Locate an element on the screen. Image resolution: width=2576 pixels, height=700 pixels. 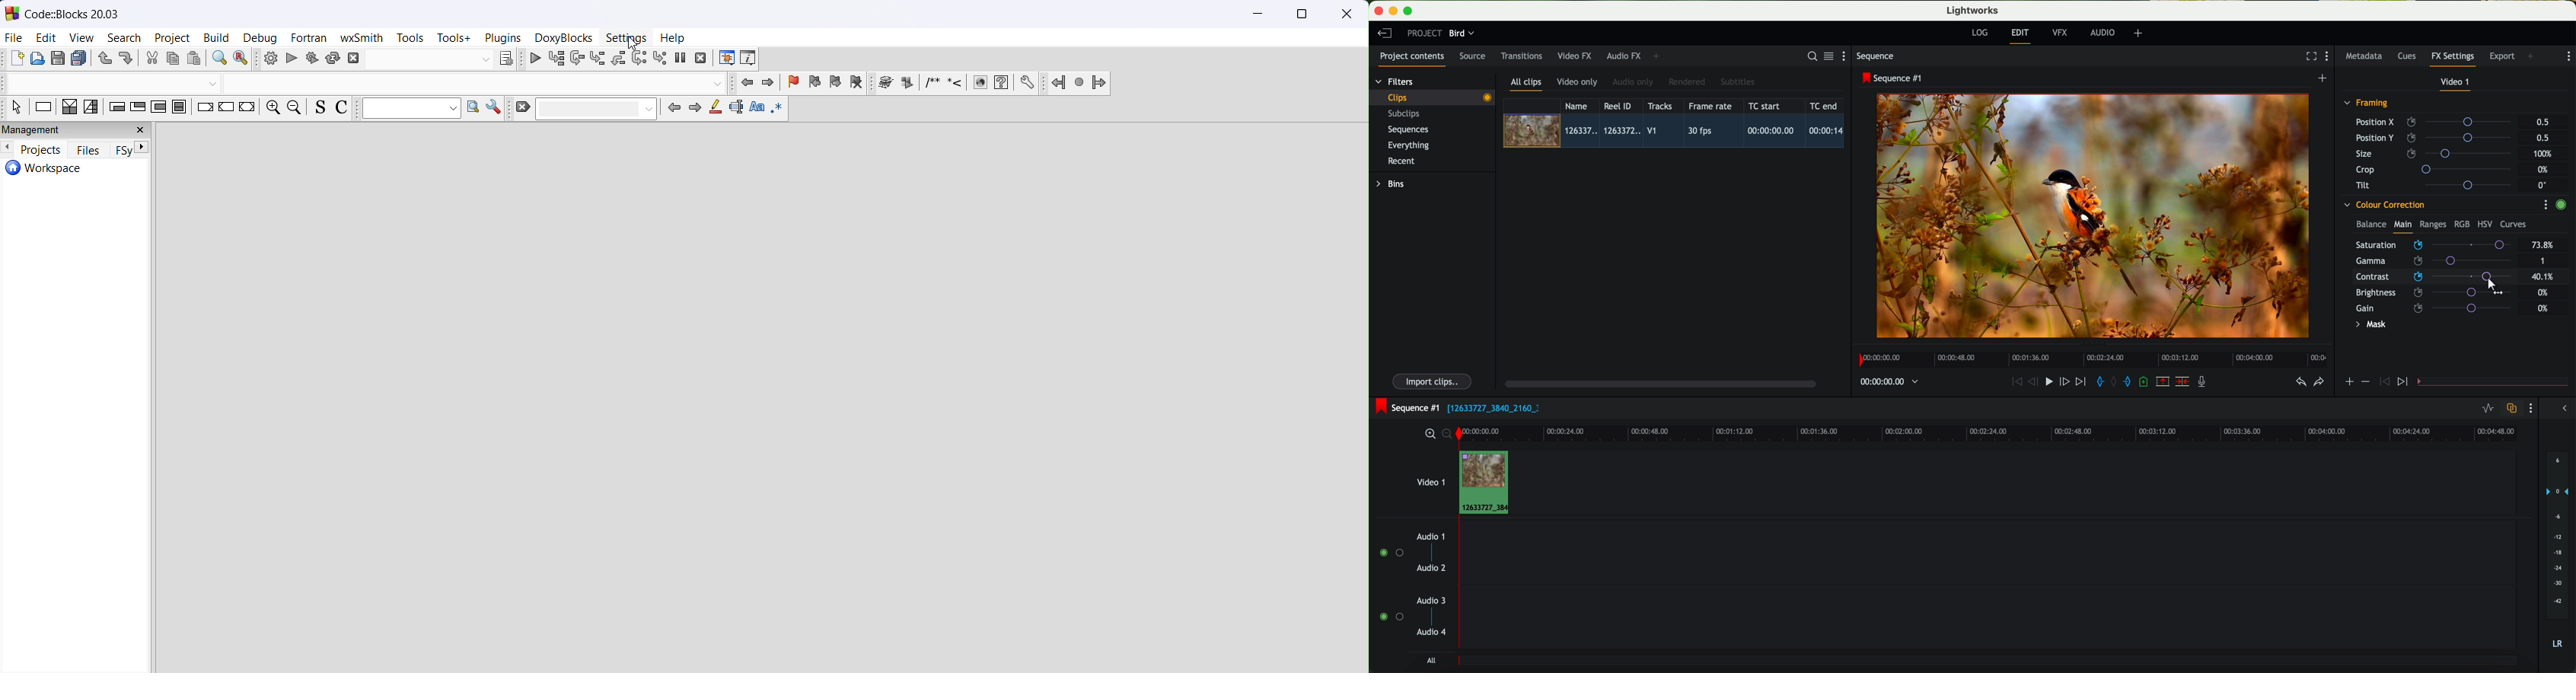
brightness is located at coordinates (2440, 293).